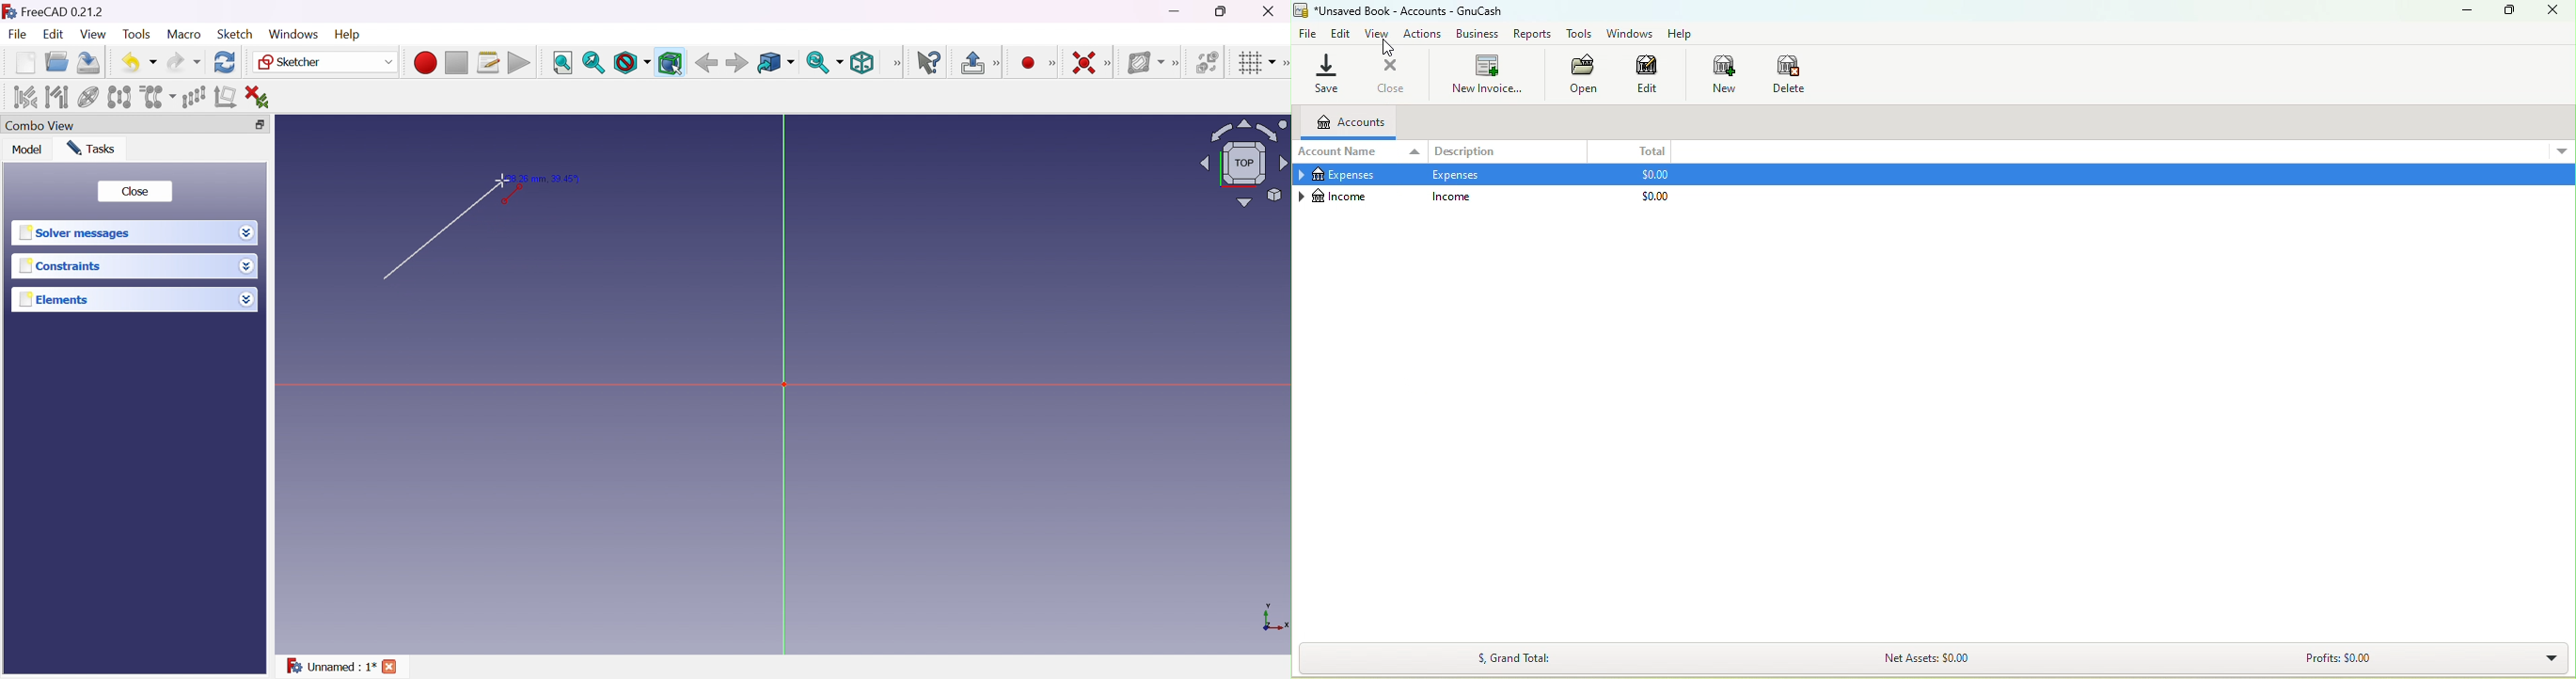 The height and width of the screenshot is (700, 2576). Describe the element at coordinates (1300, 196) in the screenshot. I see `Collapse` at that location.